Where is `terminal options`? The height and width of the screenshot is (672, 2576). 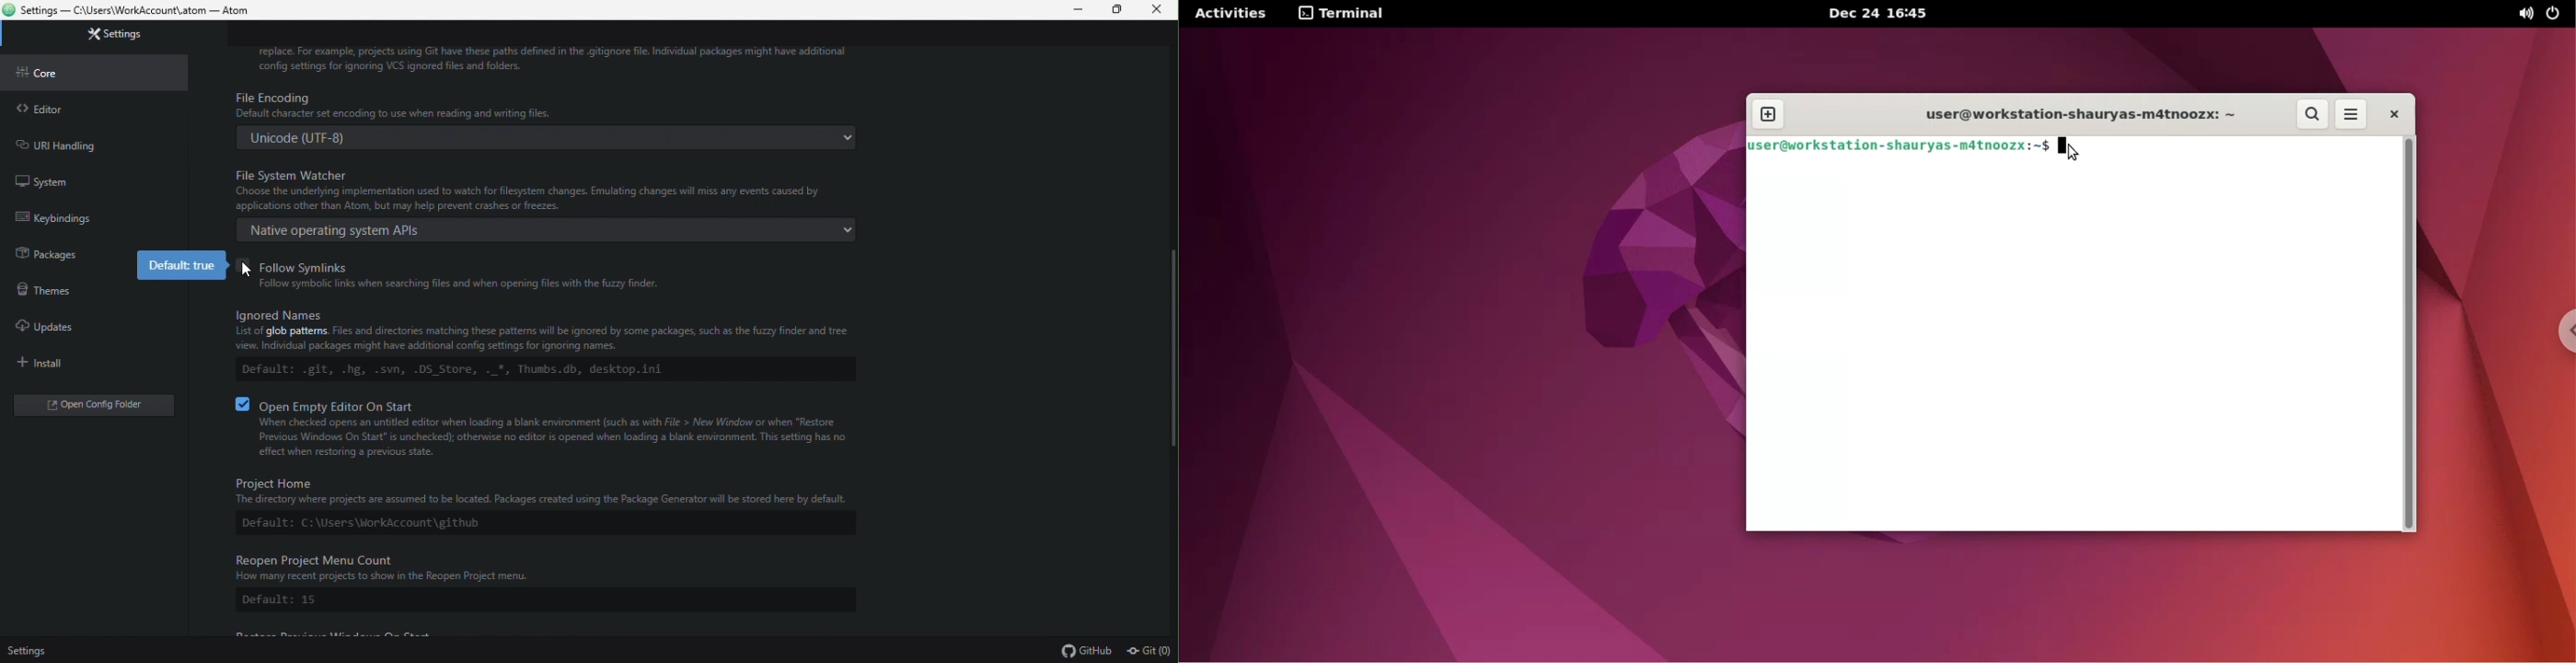 terminal options is located at coordinates (1340, 15).